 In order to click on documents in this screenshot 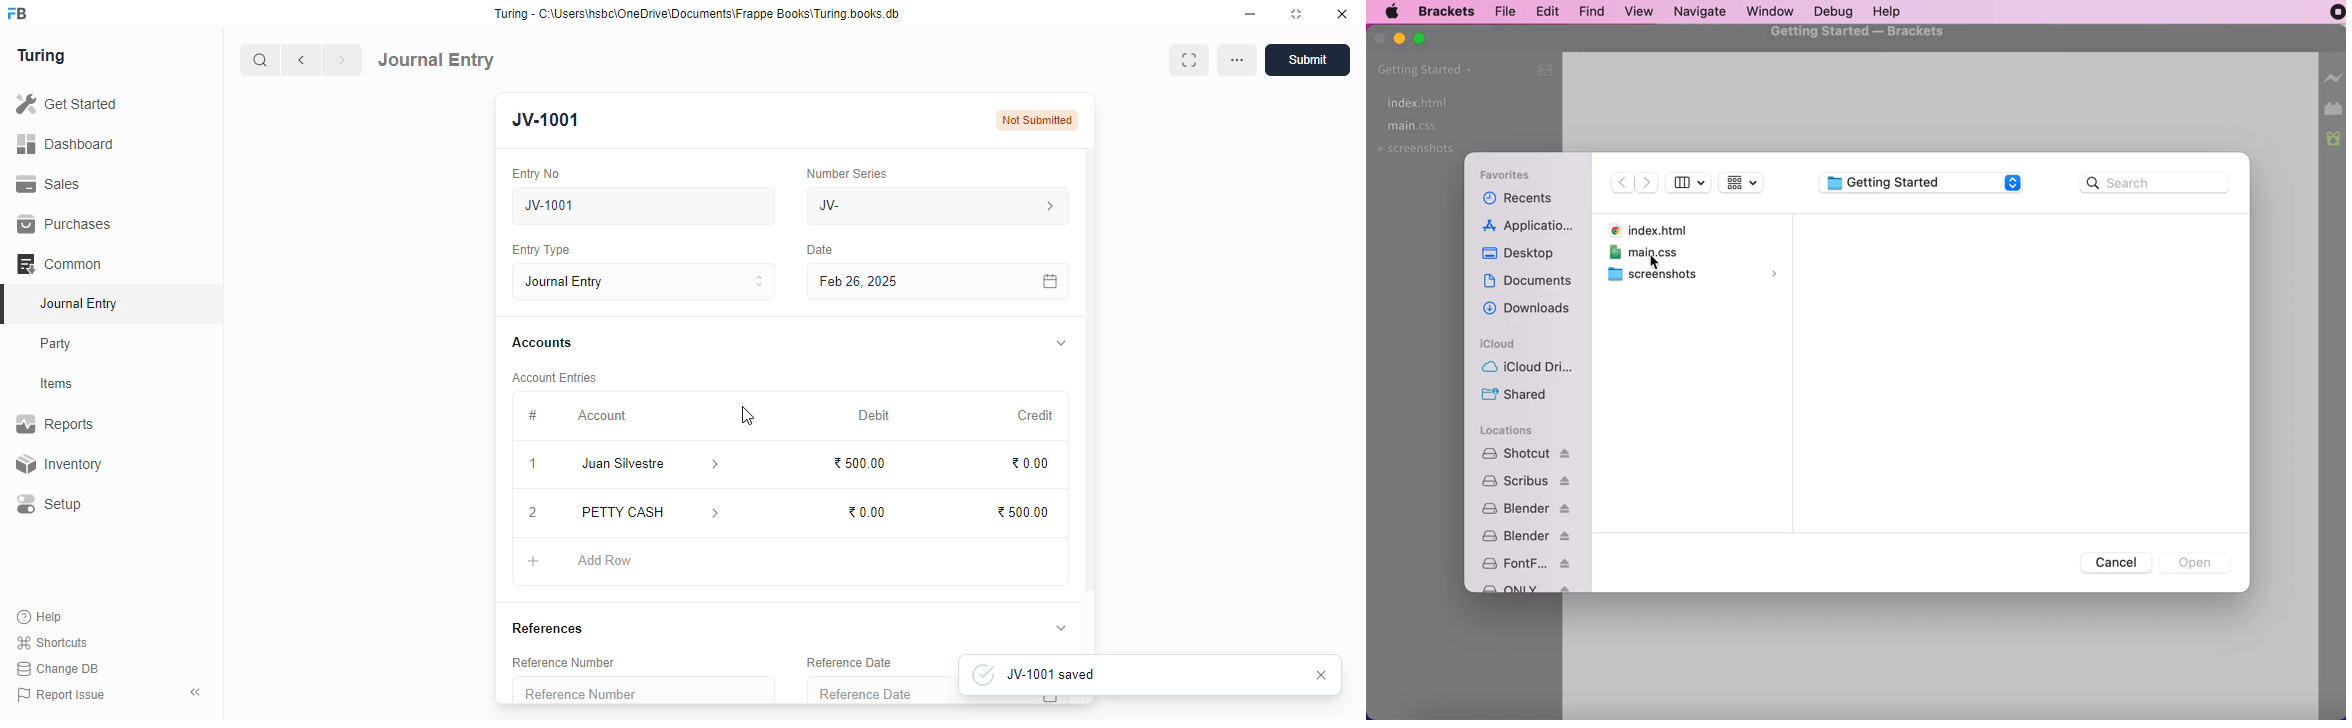, I will do `click(1529, 283)`.